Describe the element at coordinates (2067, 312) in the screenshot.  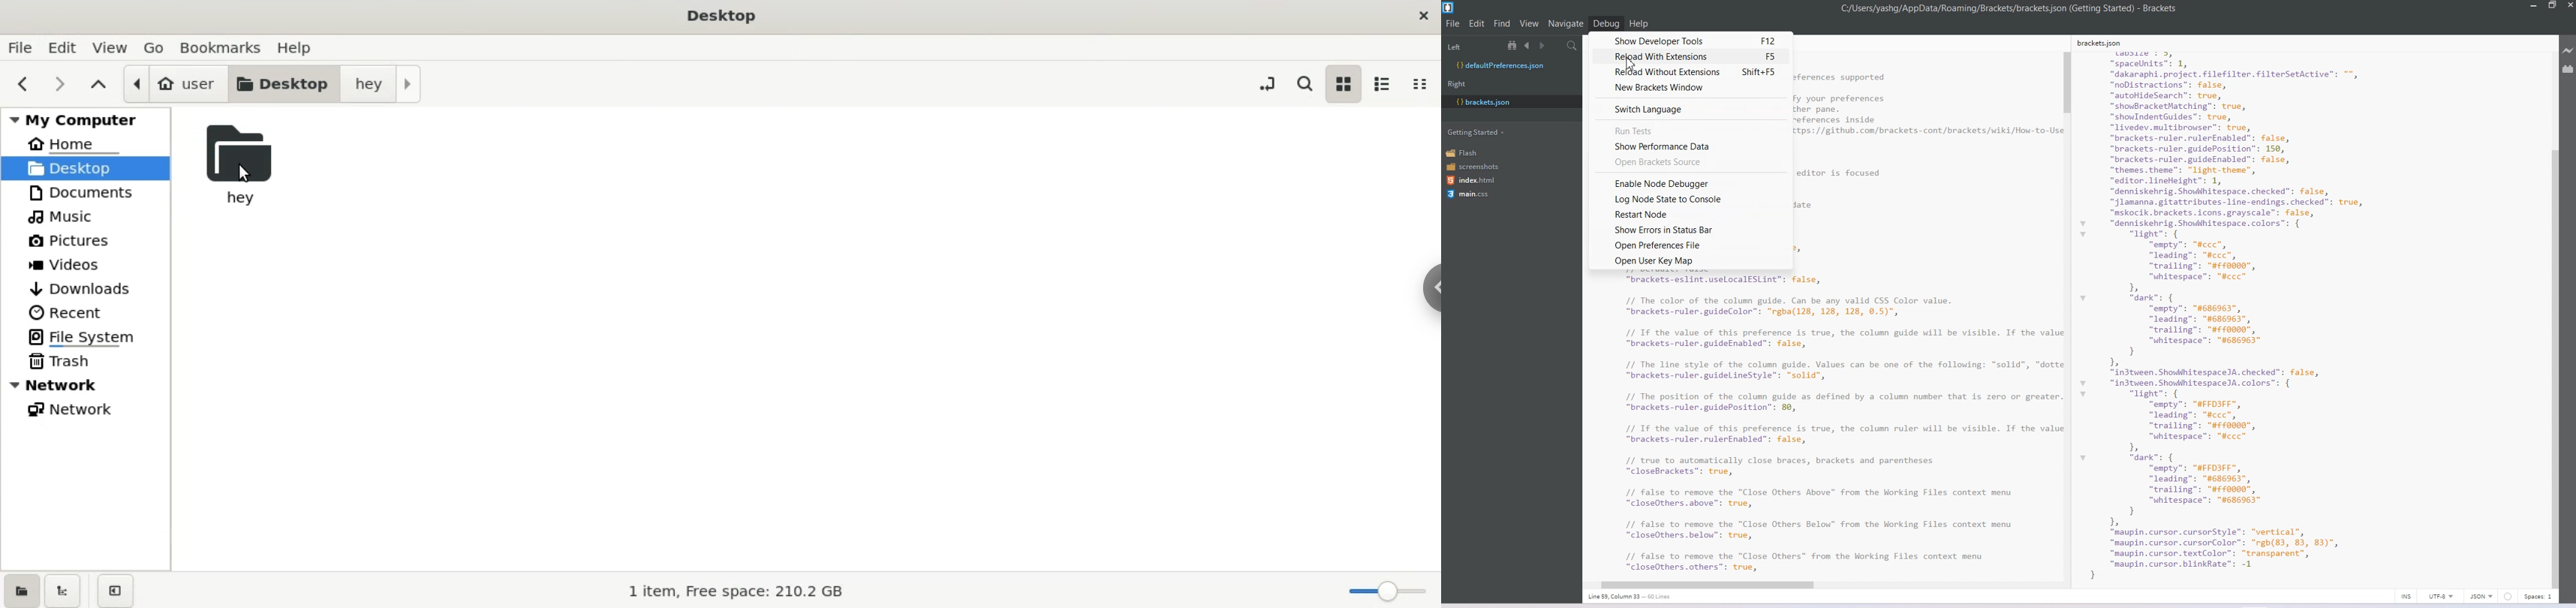
I see `Vertical Scroll Bar` at that location.